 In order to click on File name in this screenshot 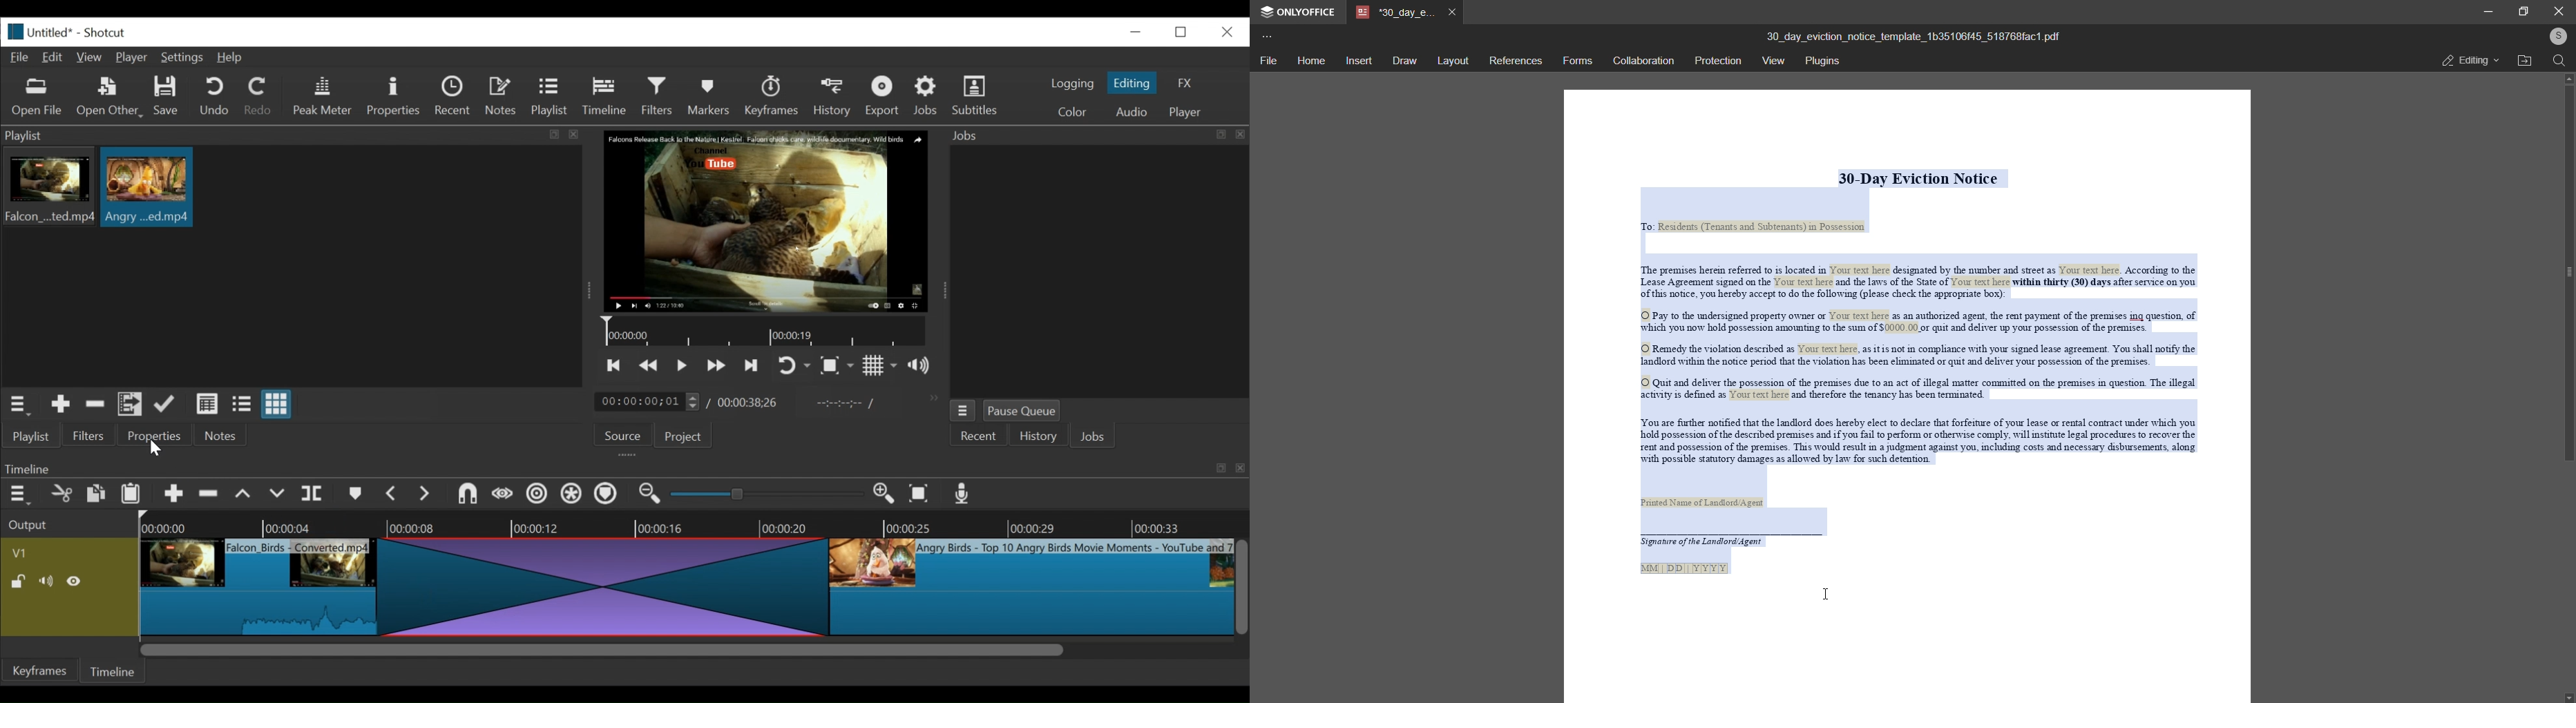, I will do `click(52, 34)`.